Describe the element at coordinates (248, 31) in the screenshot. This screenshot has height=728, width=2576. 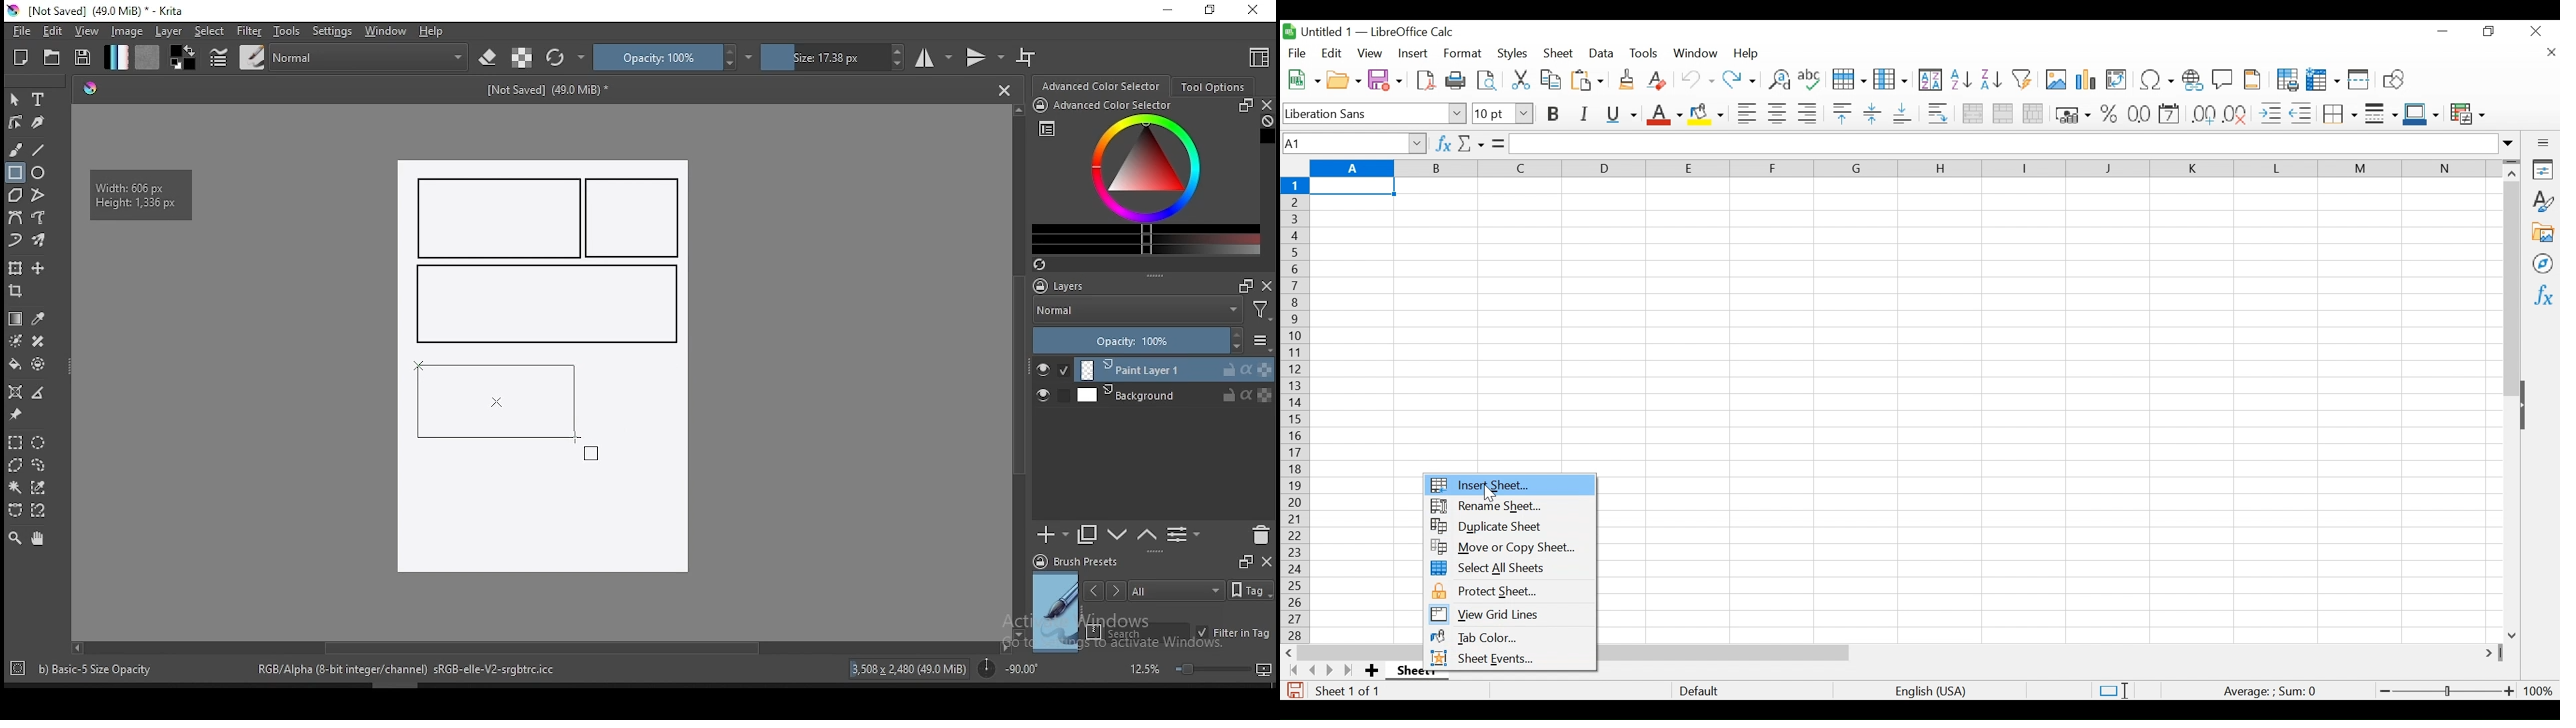
I see `filter` at that location.